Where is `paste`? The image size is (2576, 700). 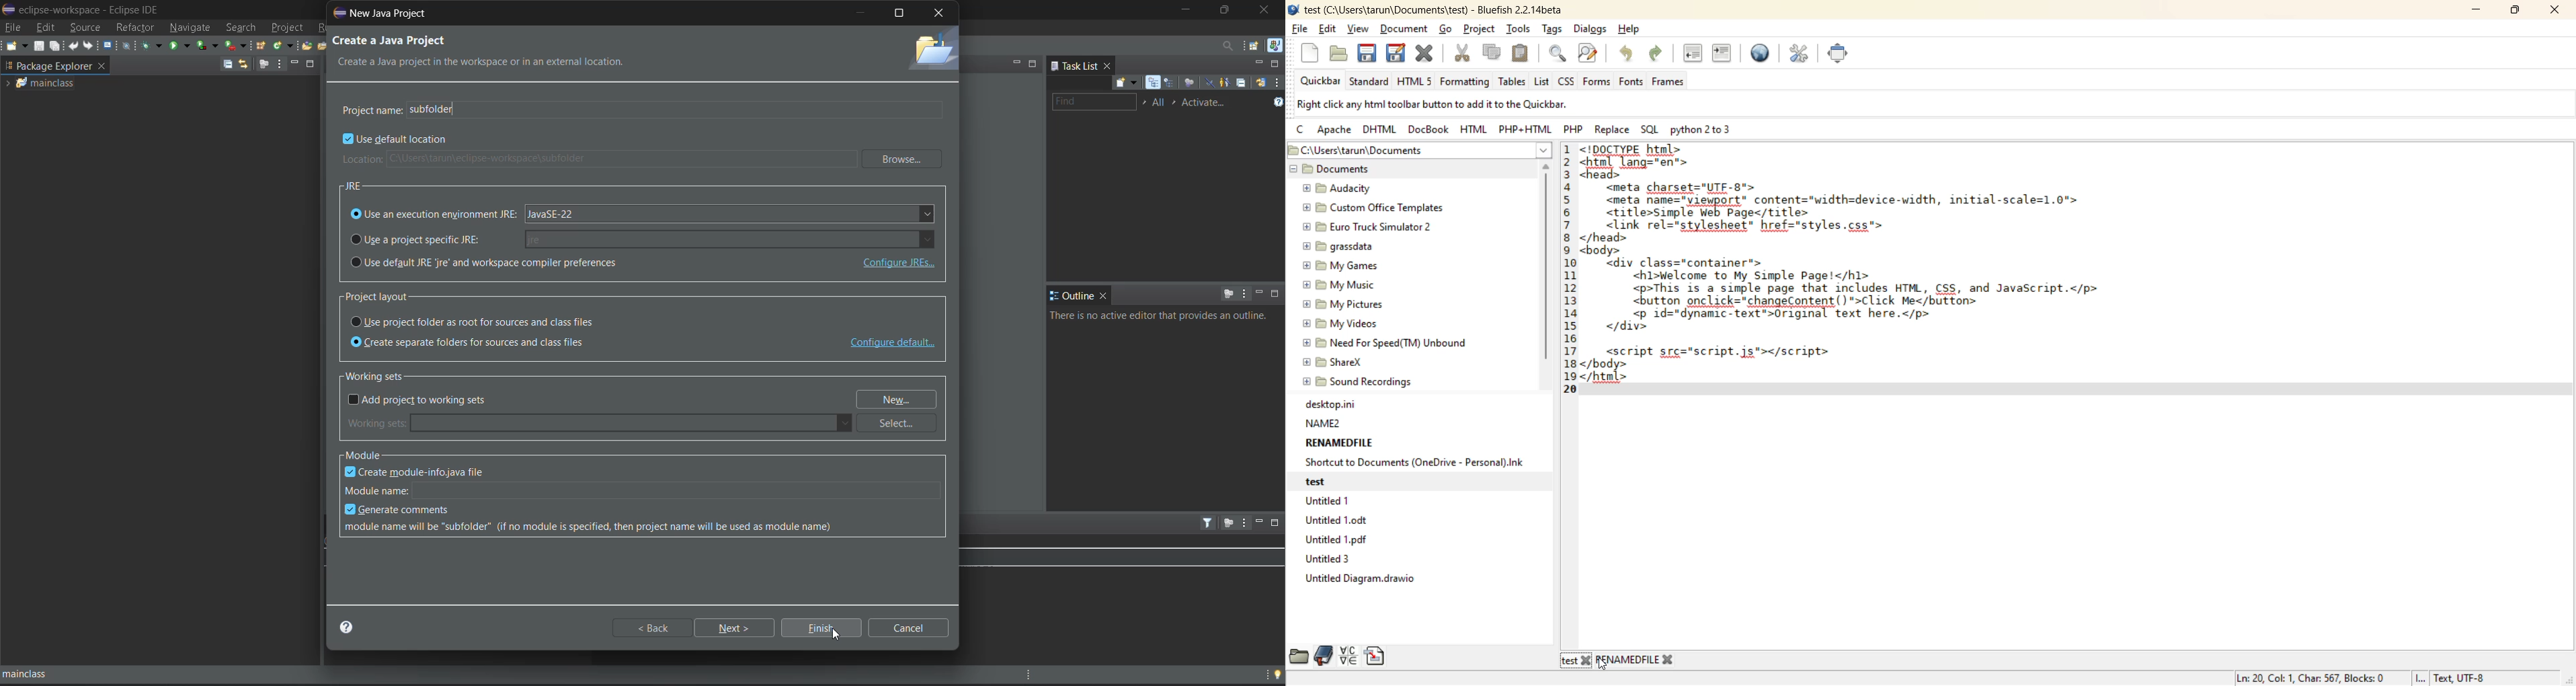 paste is located at coordinates (1521, 52).